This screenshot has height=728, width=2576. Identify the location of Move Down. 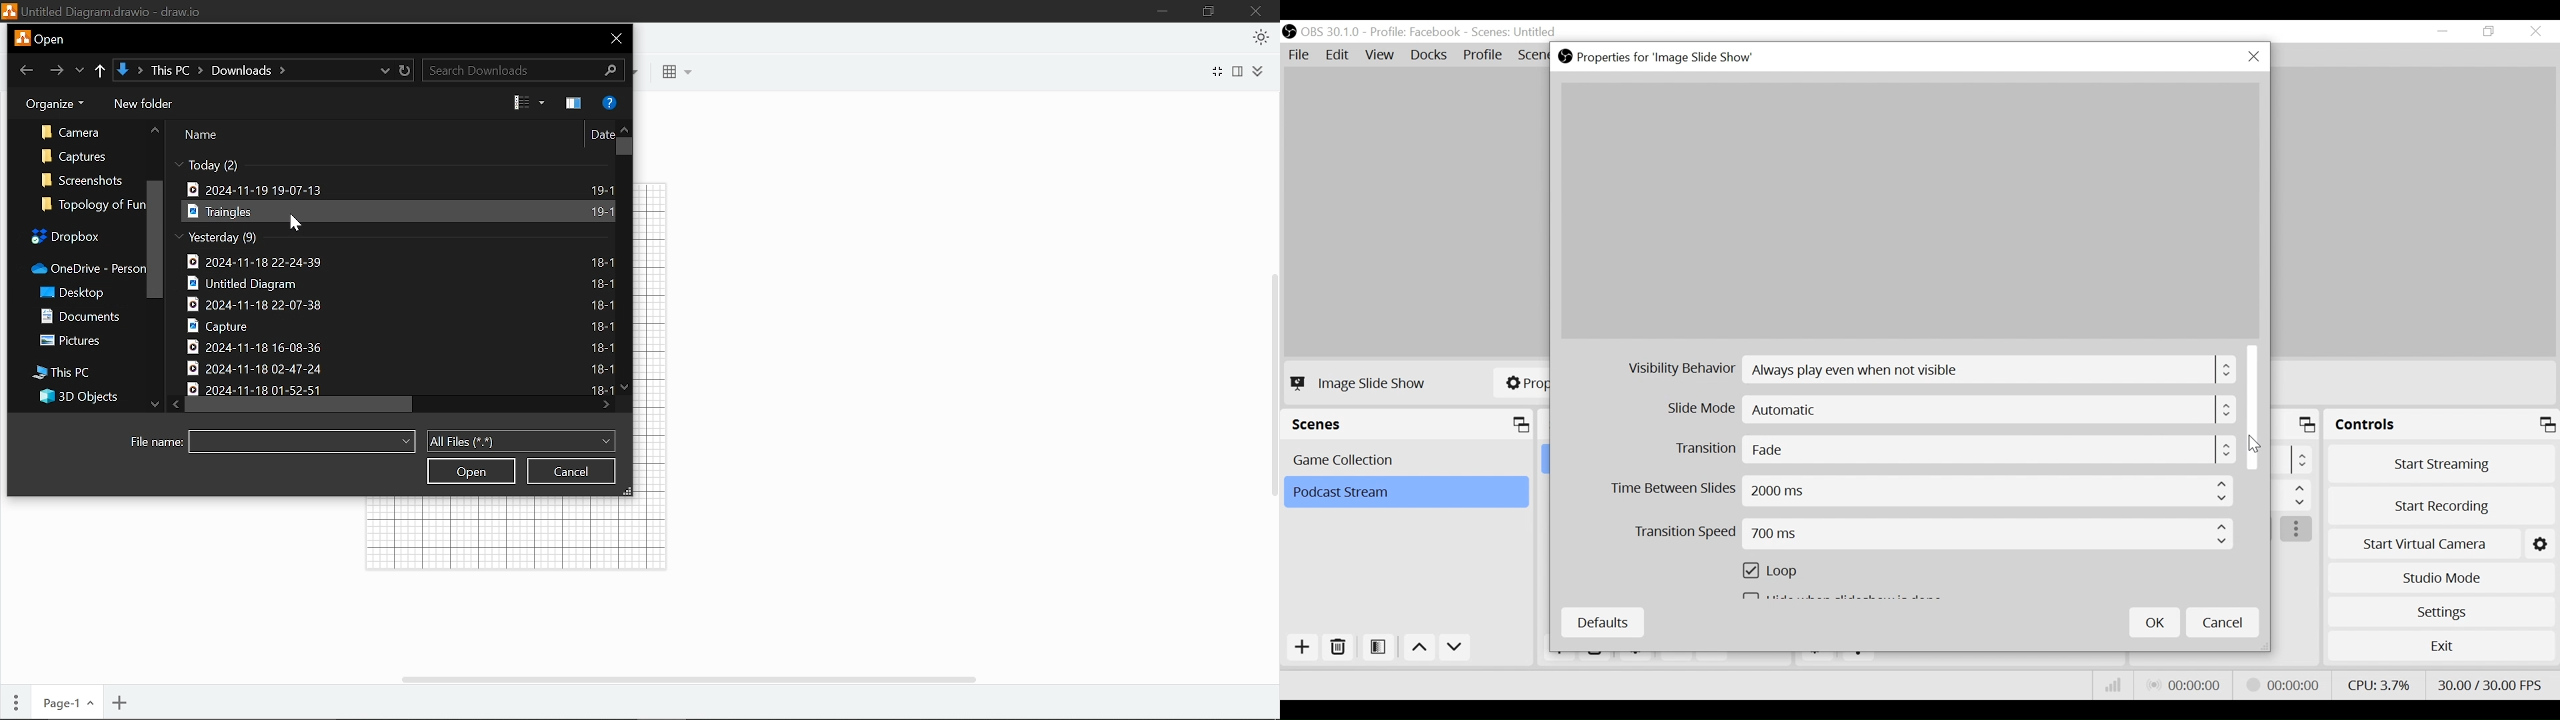
(1455, 649).